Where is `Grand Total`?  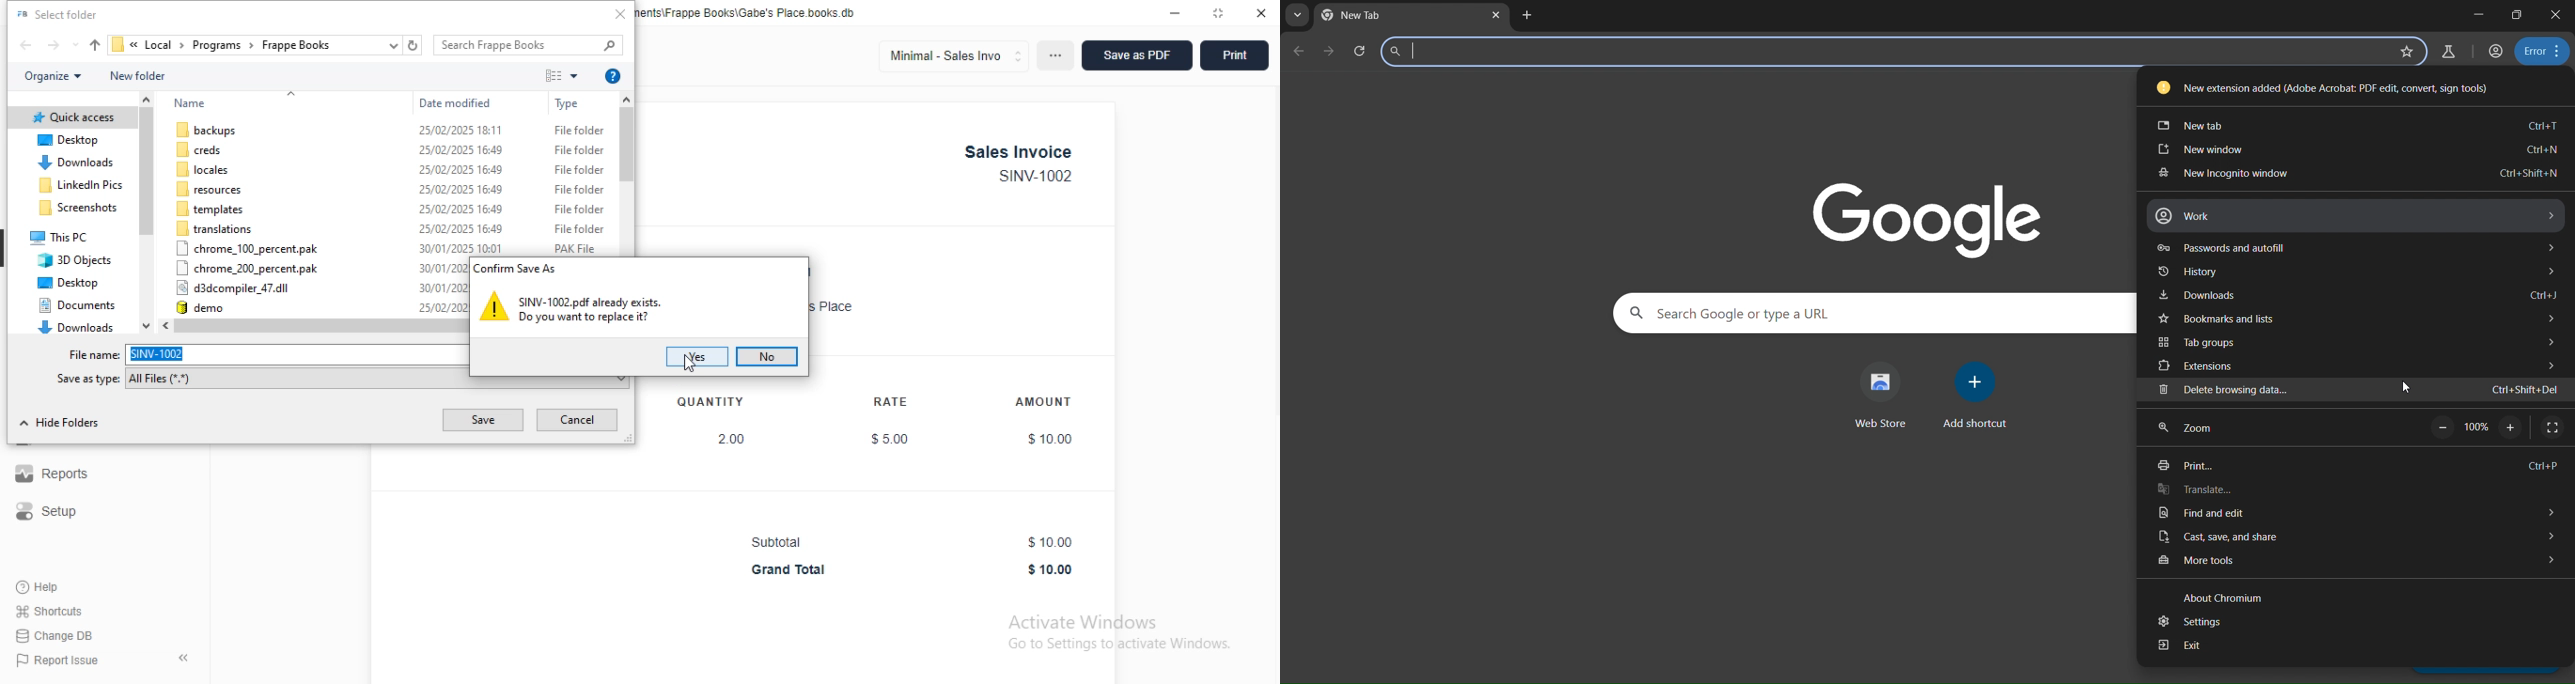
Grand Total is located at coordinates (790, 570).